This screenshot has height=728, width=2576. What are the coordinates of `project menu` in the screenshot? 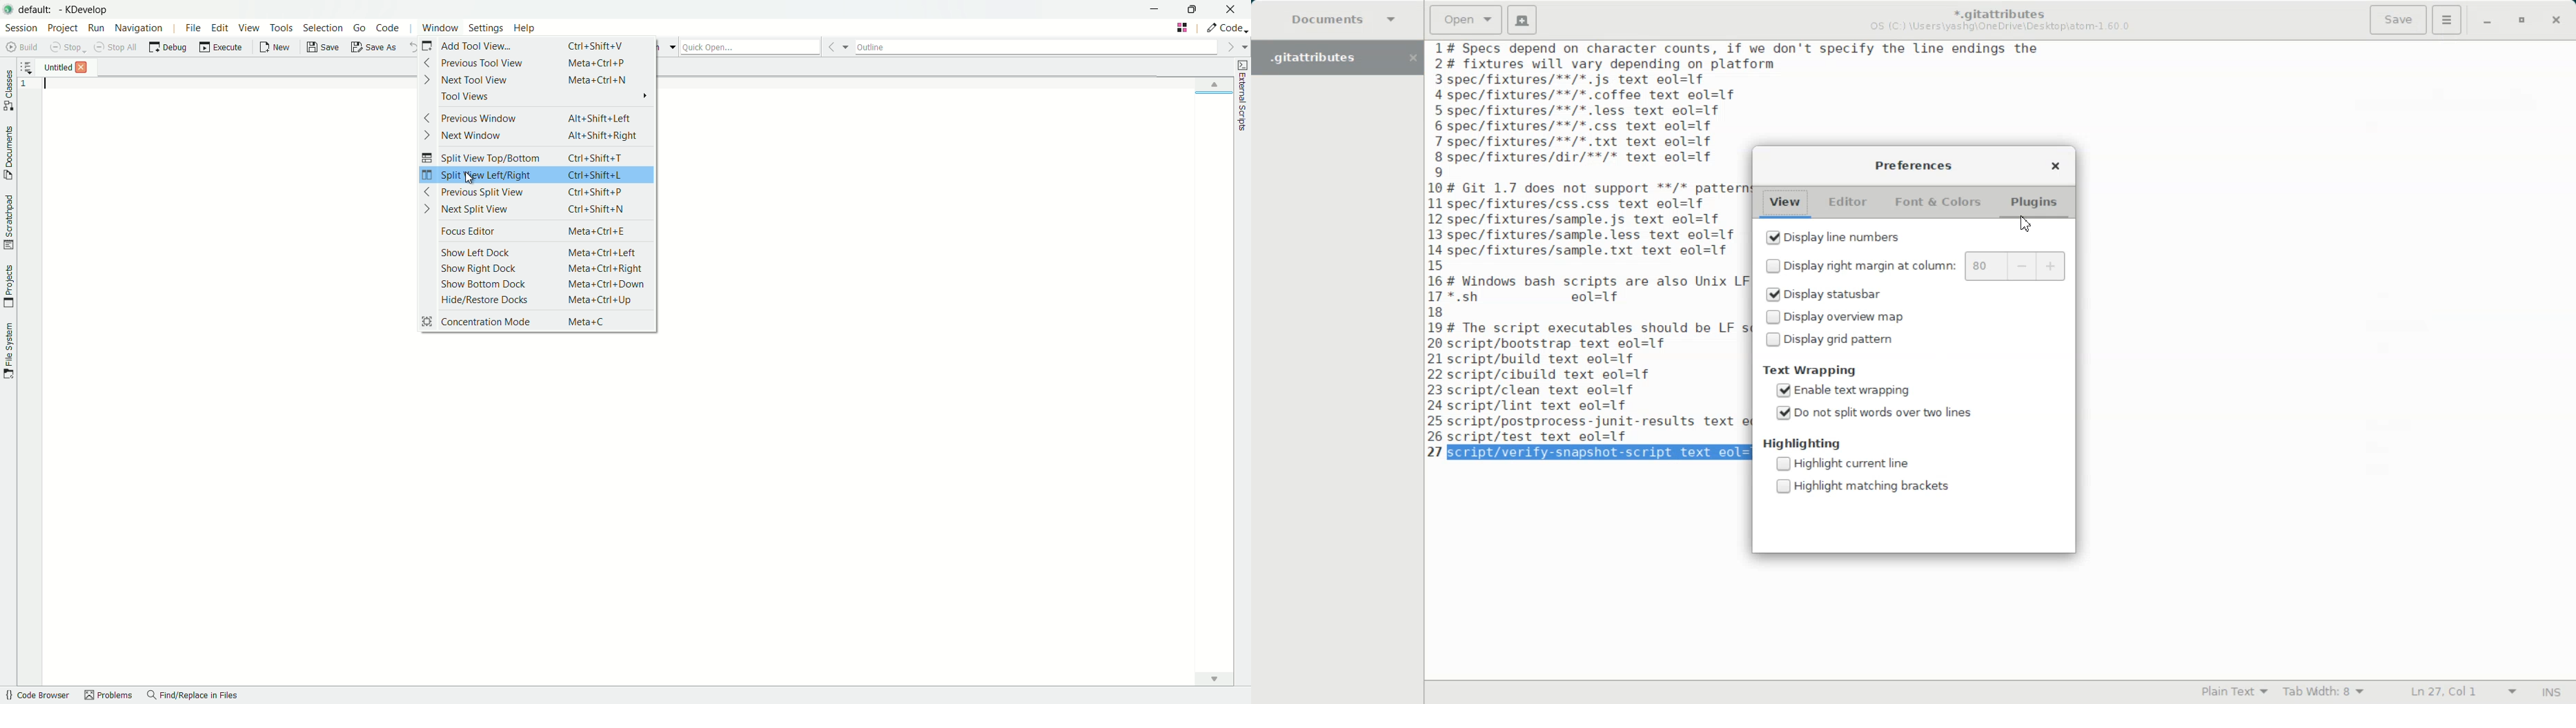 It's located at (63, 28).